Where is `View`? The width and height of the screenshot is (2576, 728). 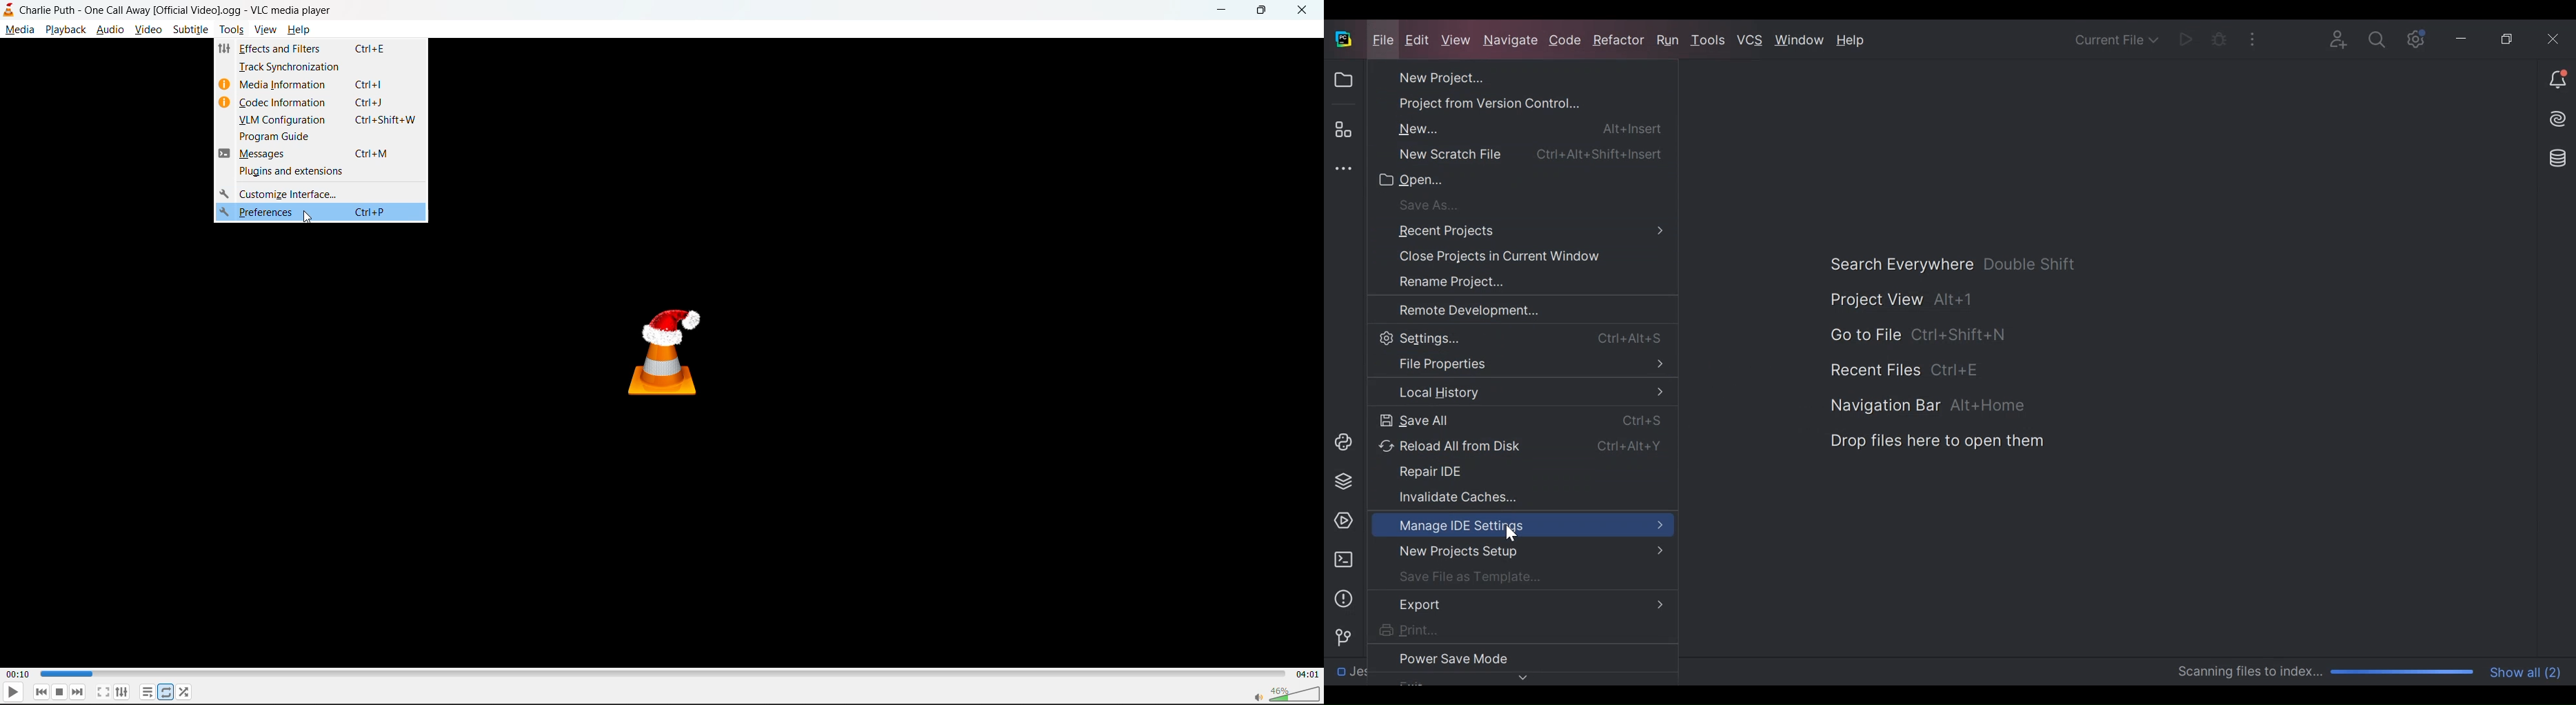
View is located at coordinates (1458, 40).